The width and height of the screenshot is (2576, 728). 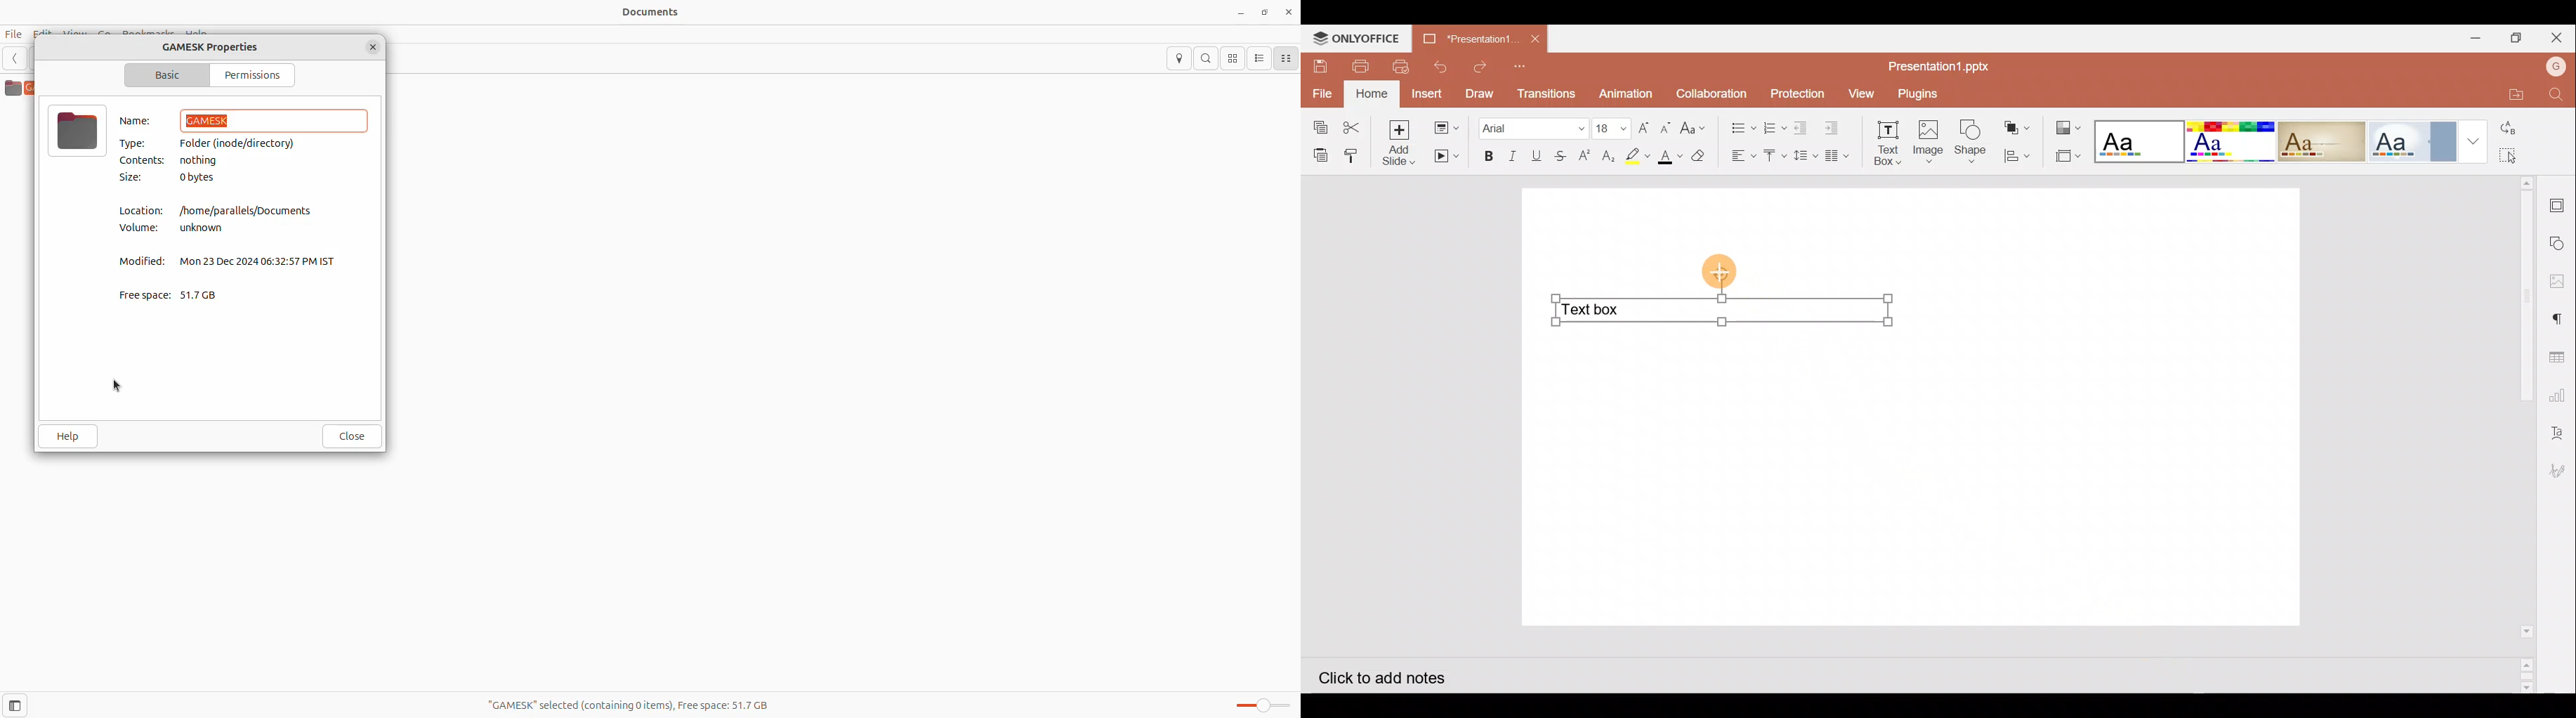 What do you see at coordinates (201, 179) in the screenshot?
I see `0 bytes` at bounding box center [201, 179].